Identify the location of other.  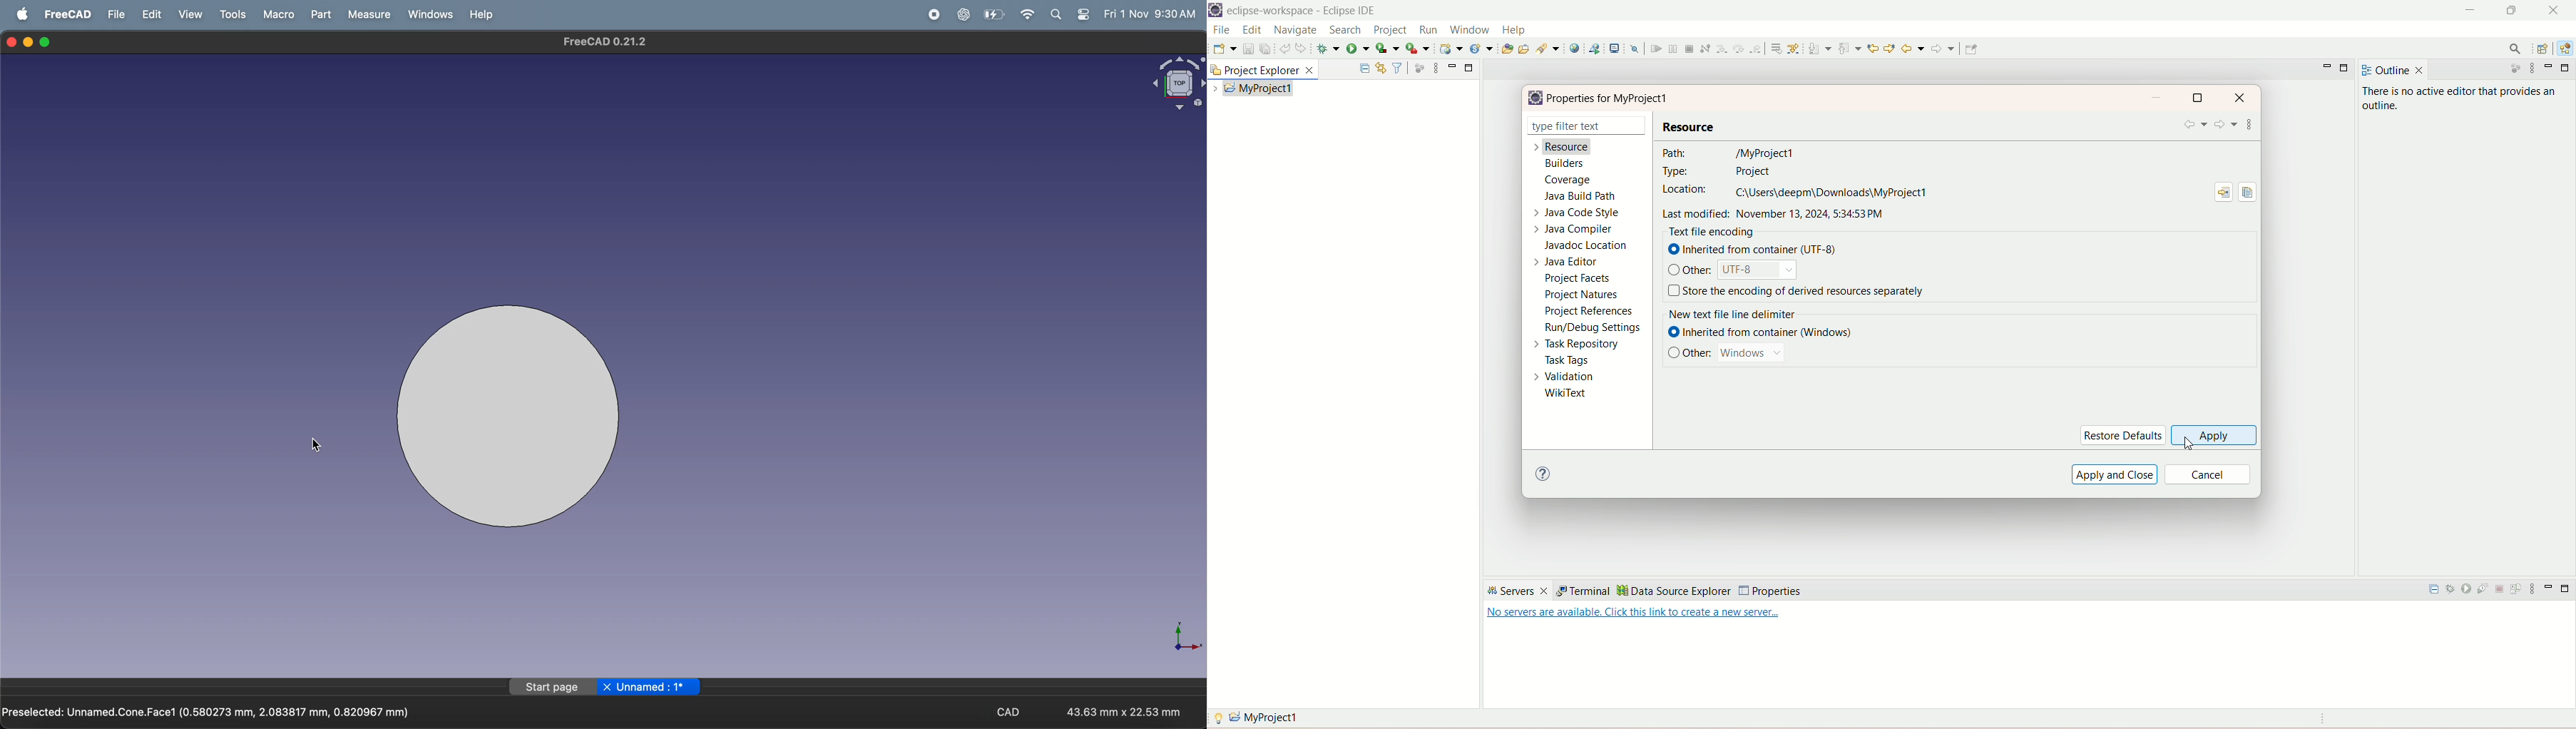
(1700, 352).